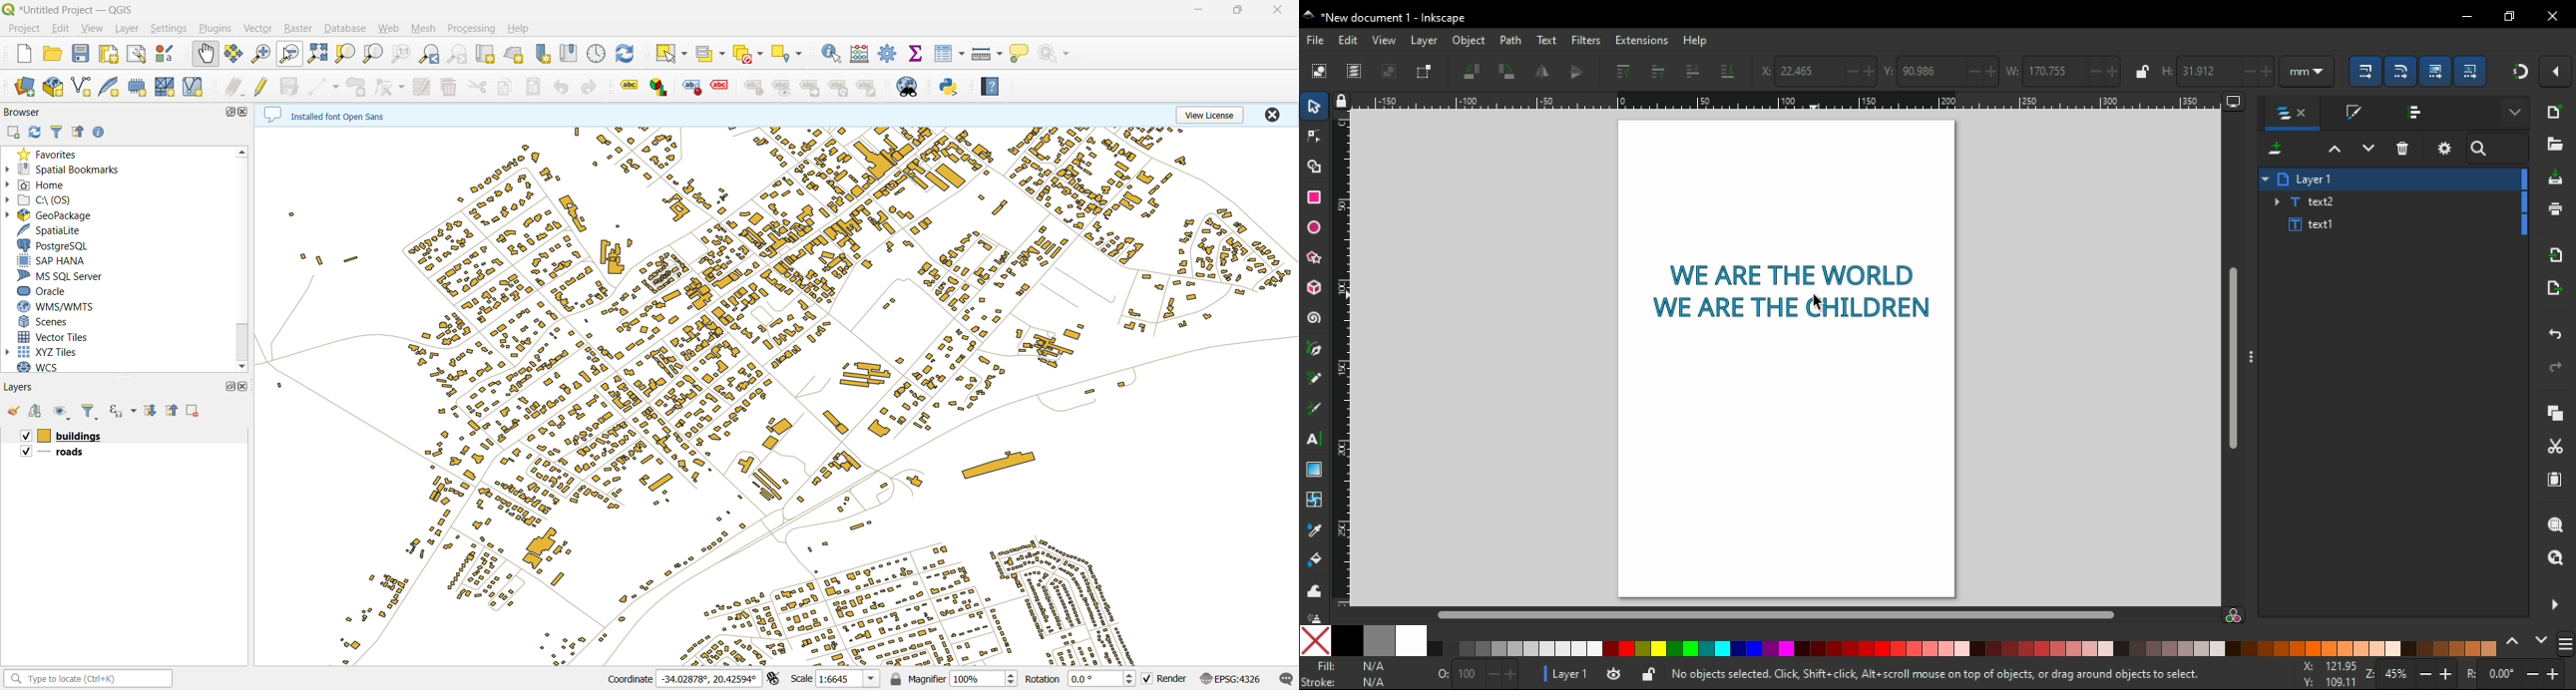 This screenshot has width=2576, height=700. I want to click on icon and filename, so click(1387, 16).